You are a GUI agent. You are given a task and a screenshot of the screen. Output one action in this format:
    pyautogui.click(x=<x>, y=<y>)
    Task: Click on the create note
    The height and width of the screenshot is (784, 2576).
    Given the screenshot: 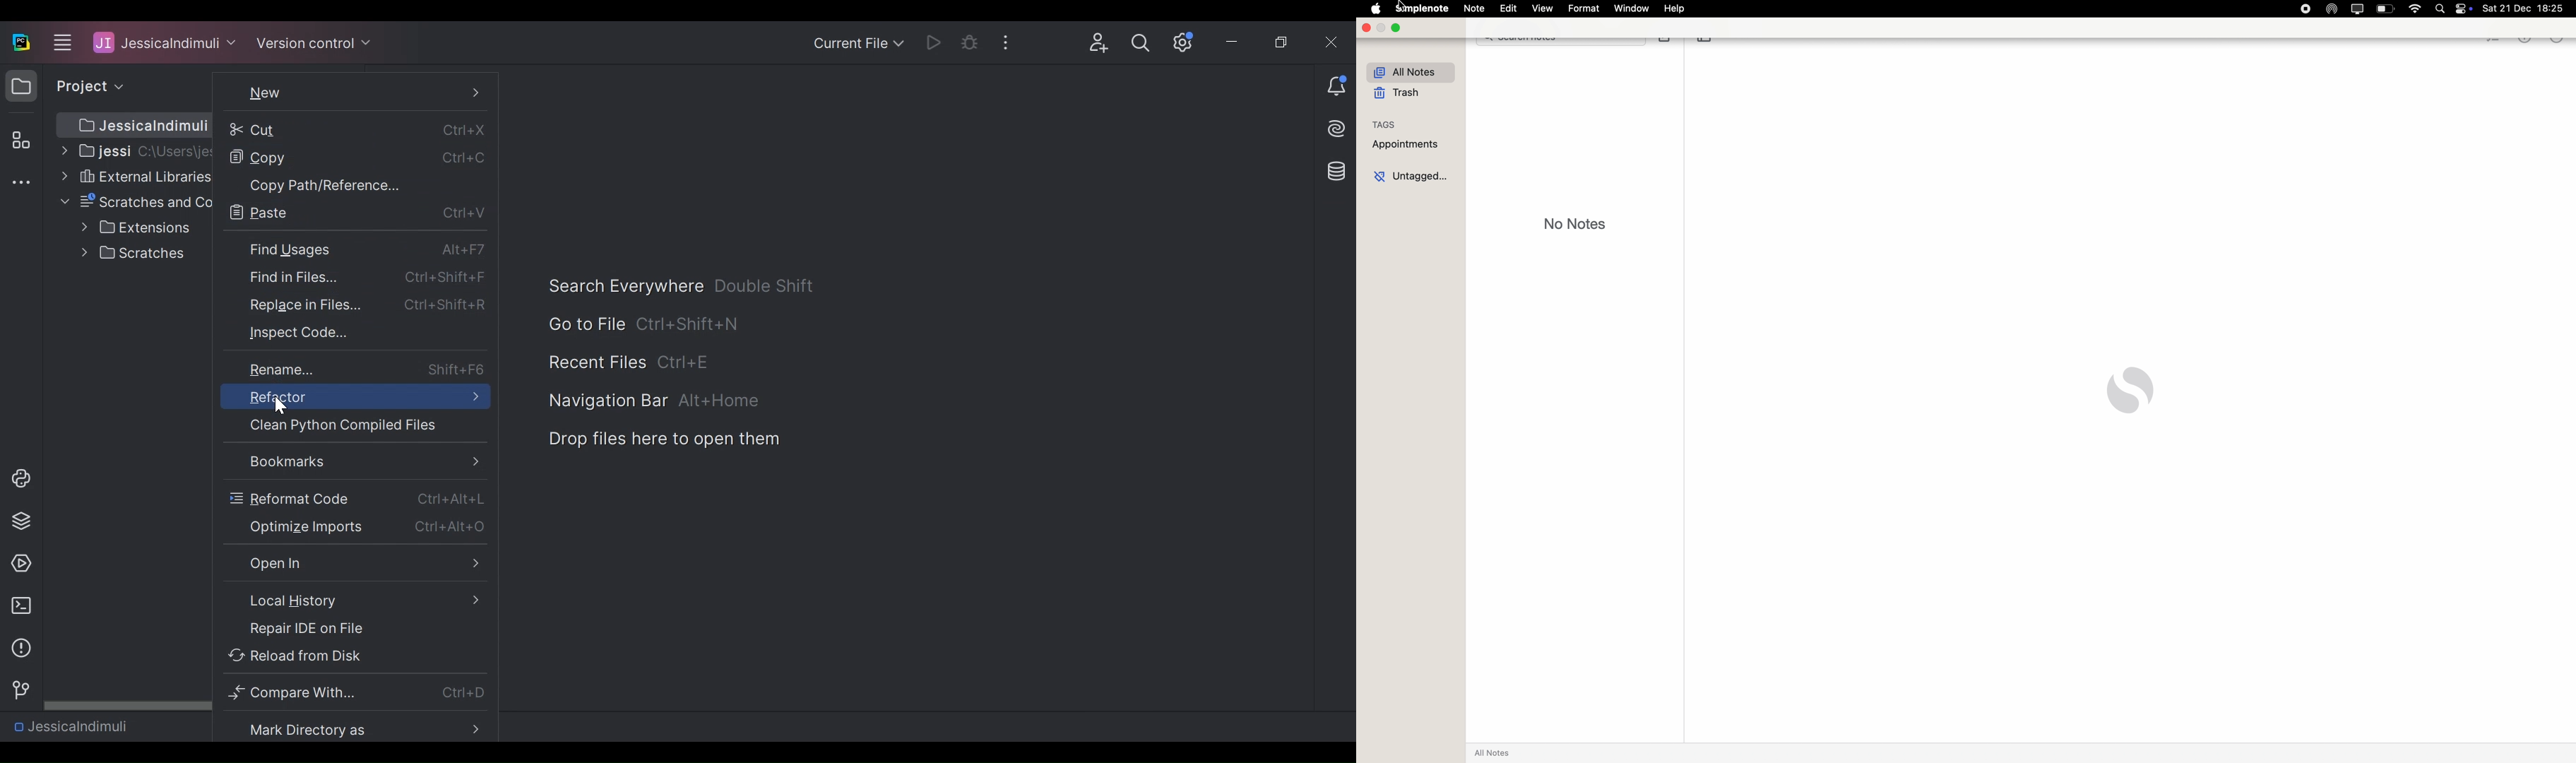 What is the action you would take?
    pyautogui.click(x=1665, y=43)
    